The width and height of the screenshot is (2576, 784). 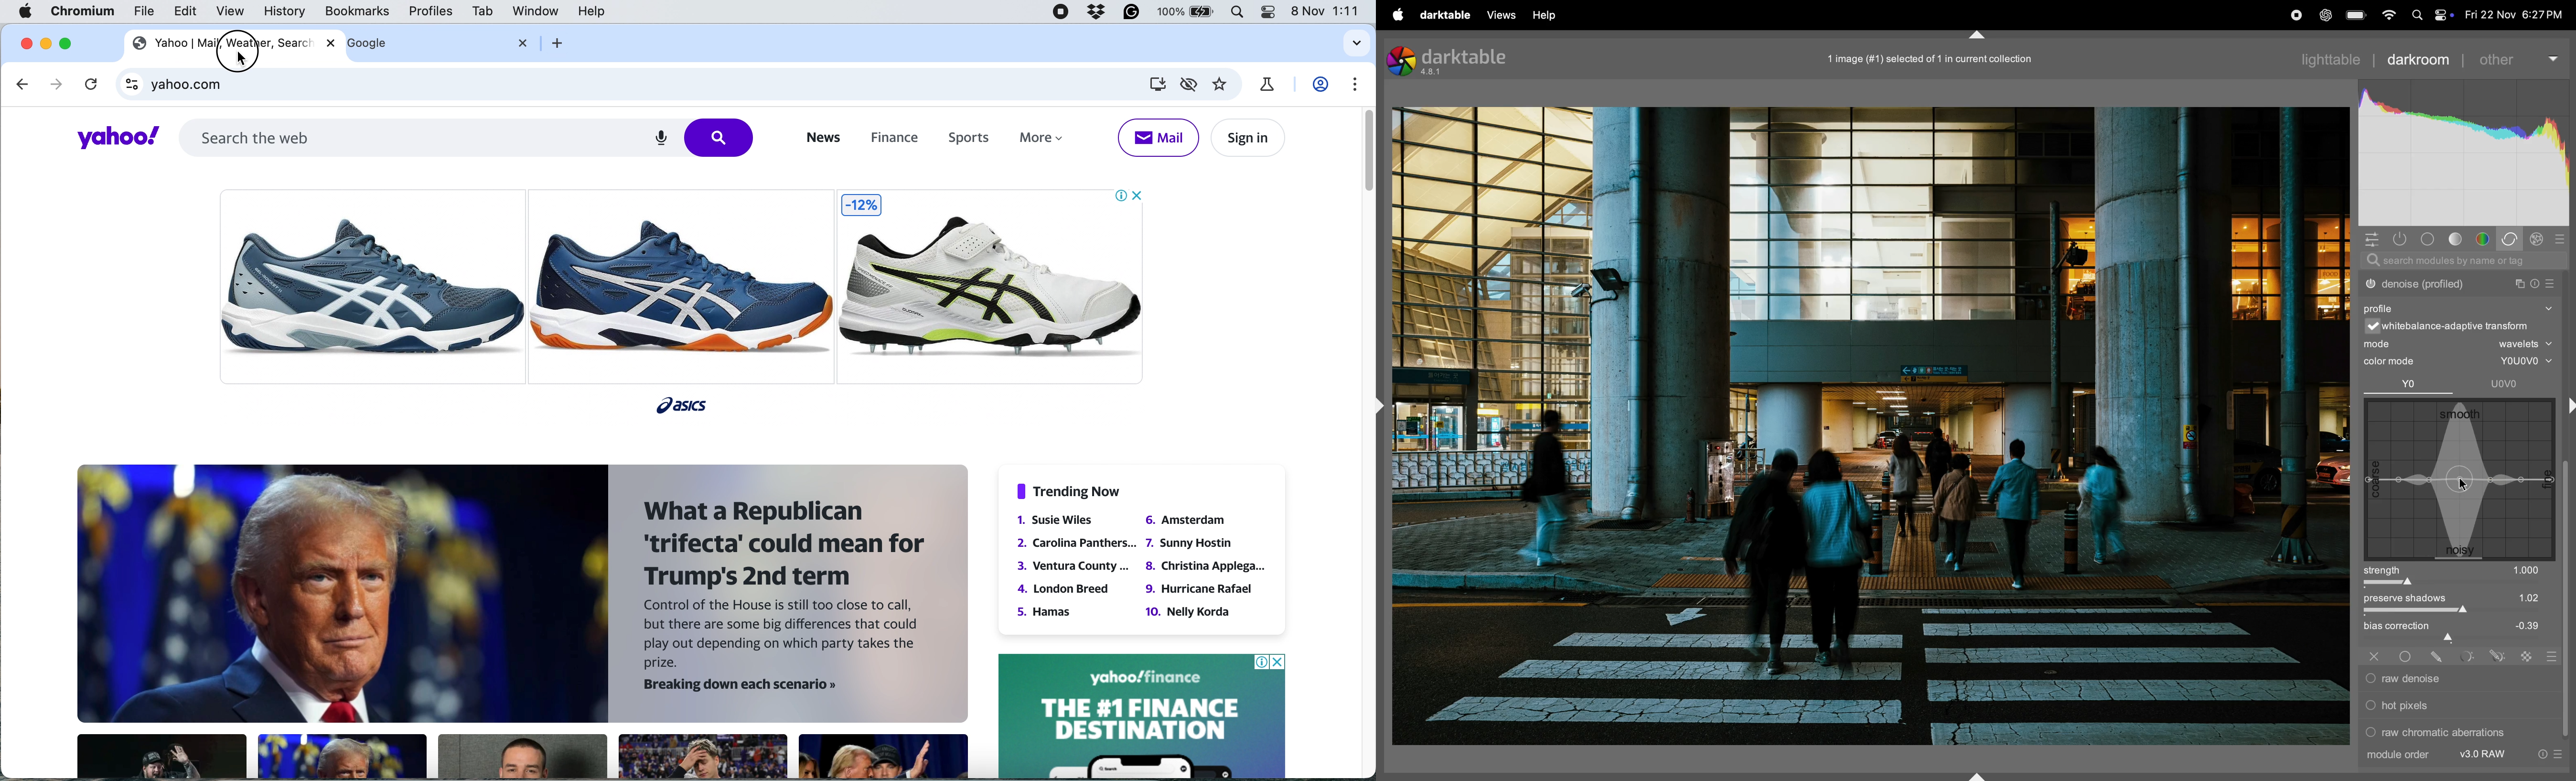 I want to click on spotlight search, so click(x=2417, y=17).